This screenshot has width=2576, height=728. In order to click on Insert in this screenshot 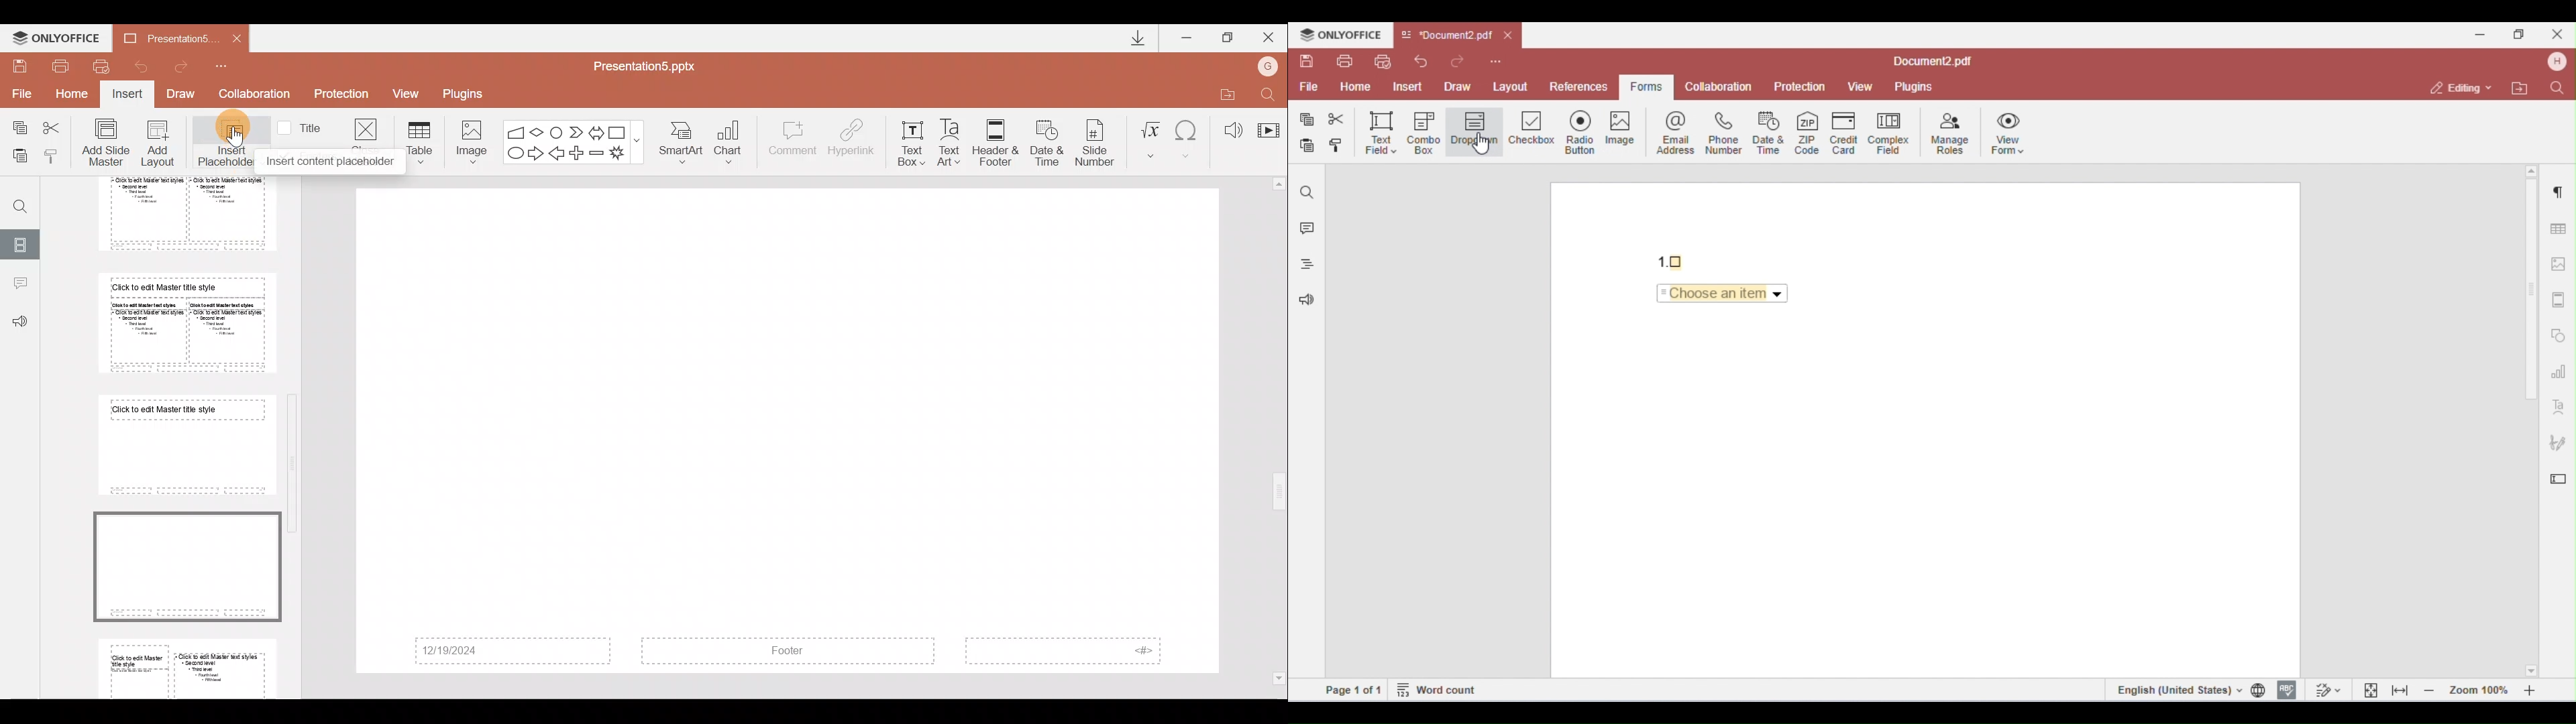, I will do `click(128, 95)`.